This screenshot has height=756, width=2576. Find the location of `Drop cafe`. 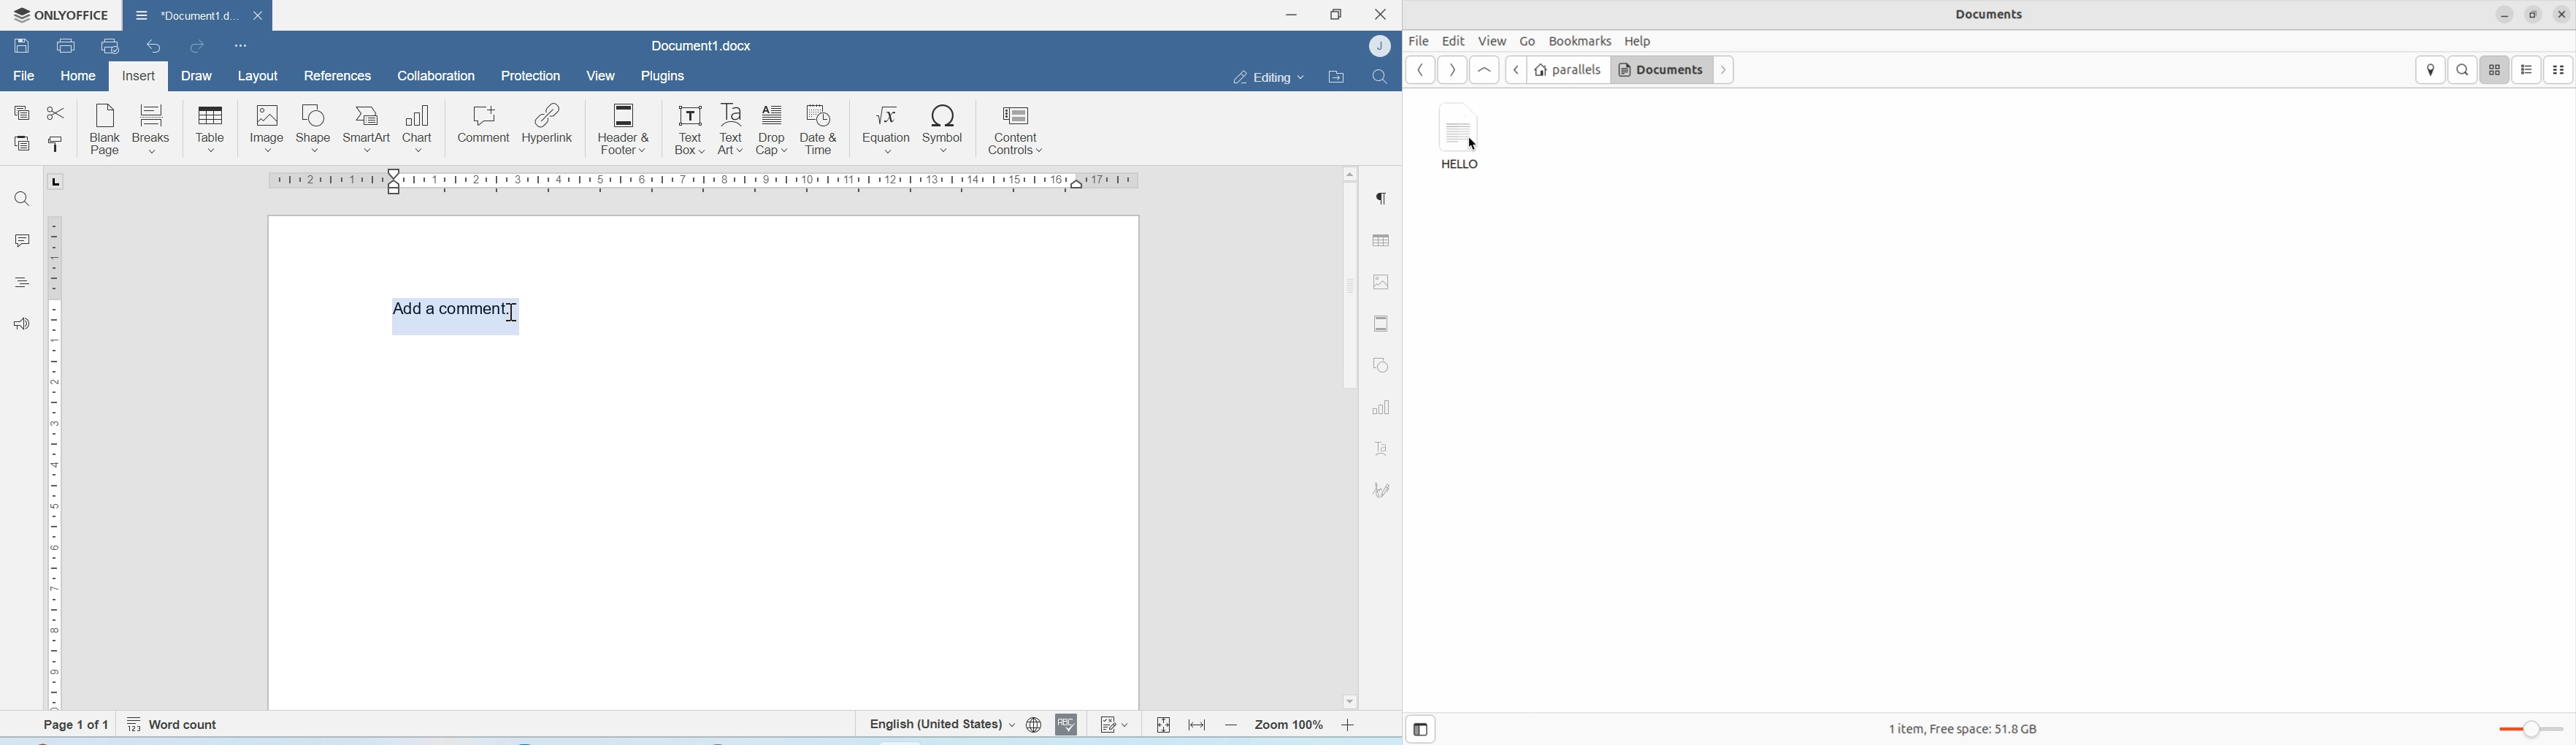

Drop cafe is located at coordinates (773, 129).